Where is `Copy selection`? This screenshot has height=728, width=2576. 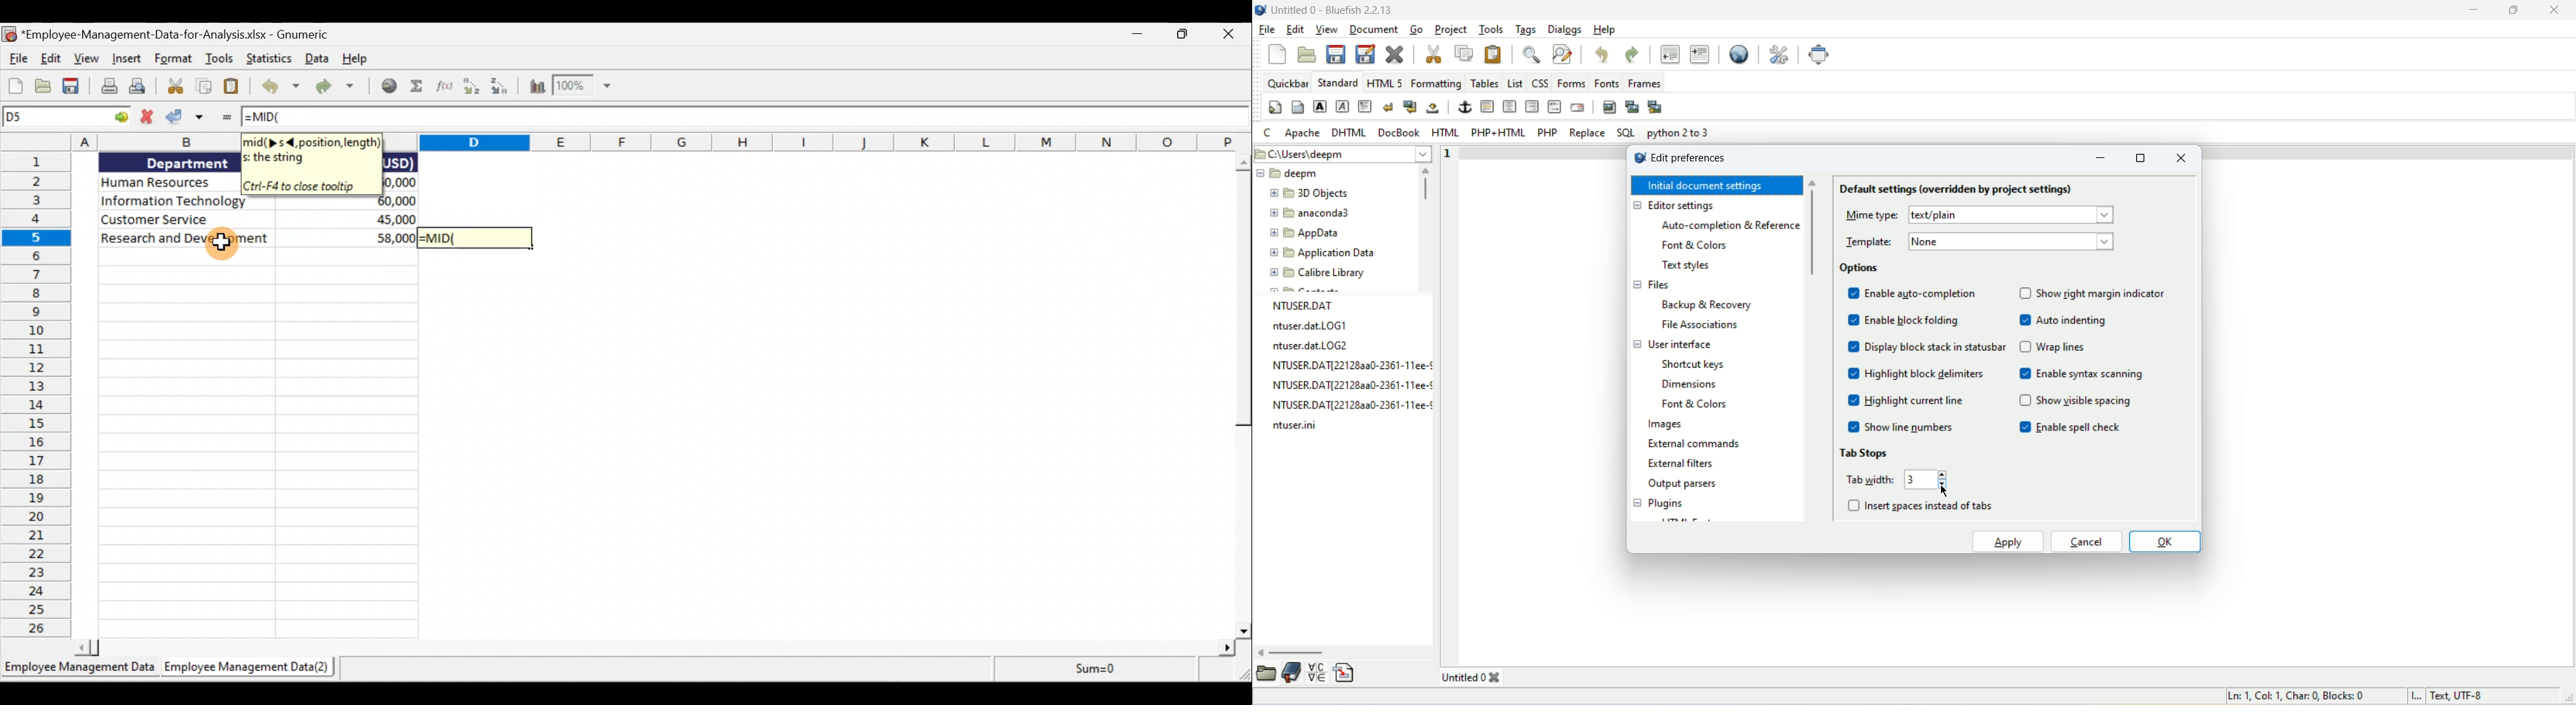
Copy selection is located at coordinates (201, 86).